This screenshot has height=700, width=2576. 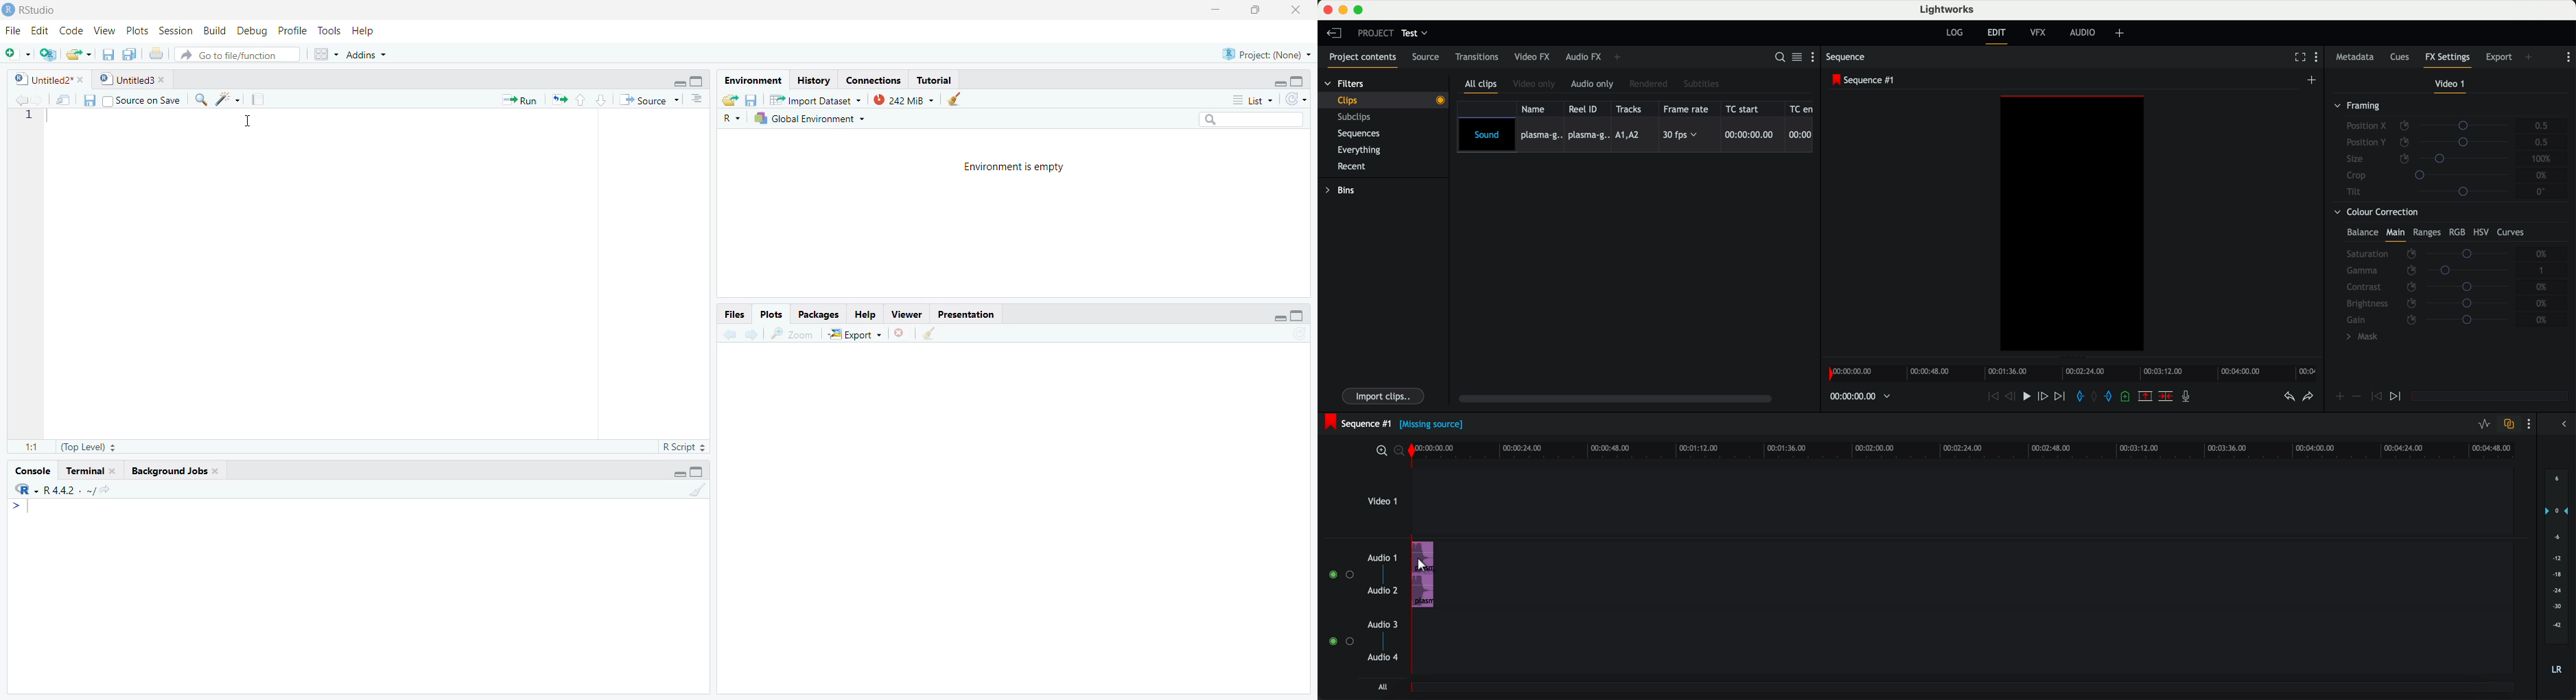 What do you see at coordinates (2448, 58) in the screenshot?
I see `FX settings` at bounding box center [2448, 58].